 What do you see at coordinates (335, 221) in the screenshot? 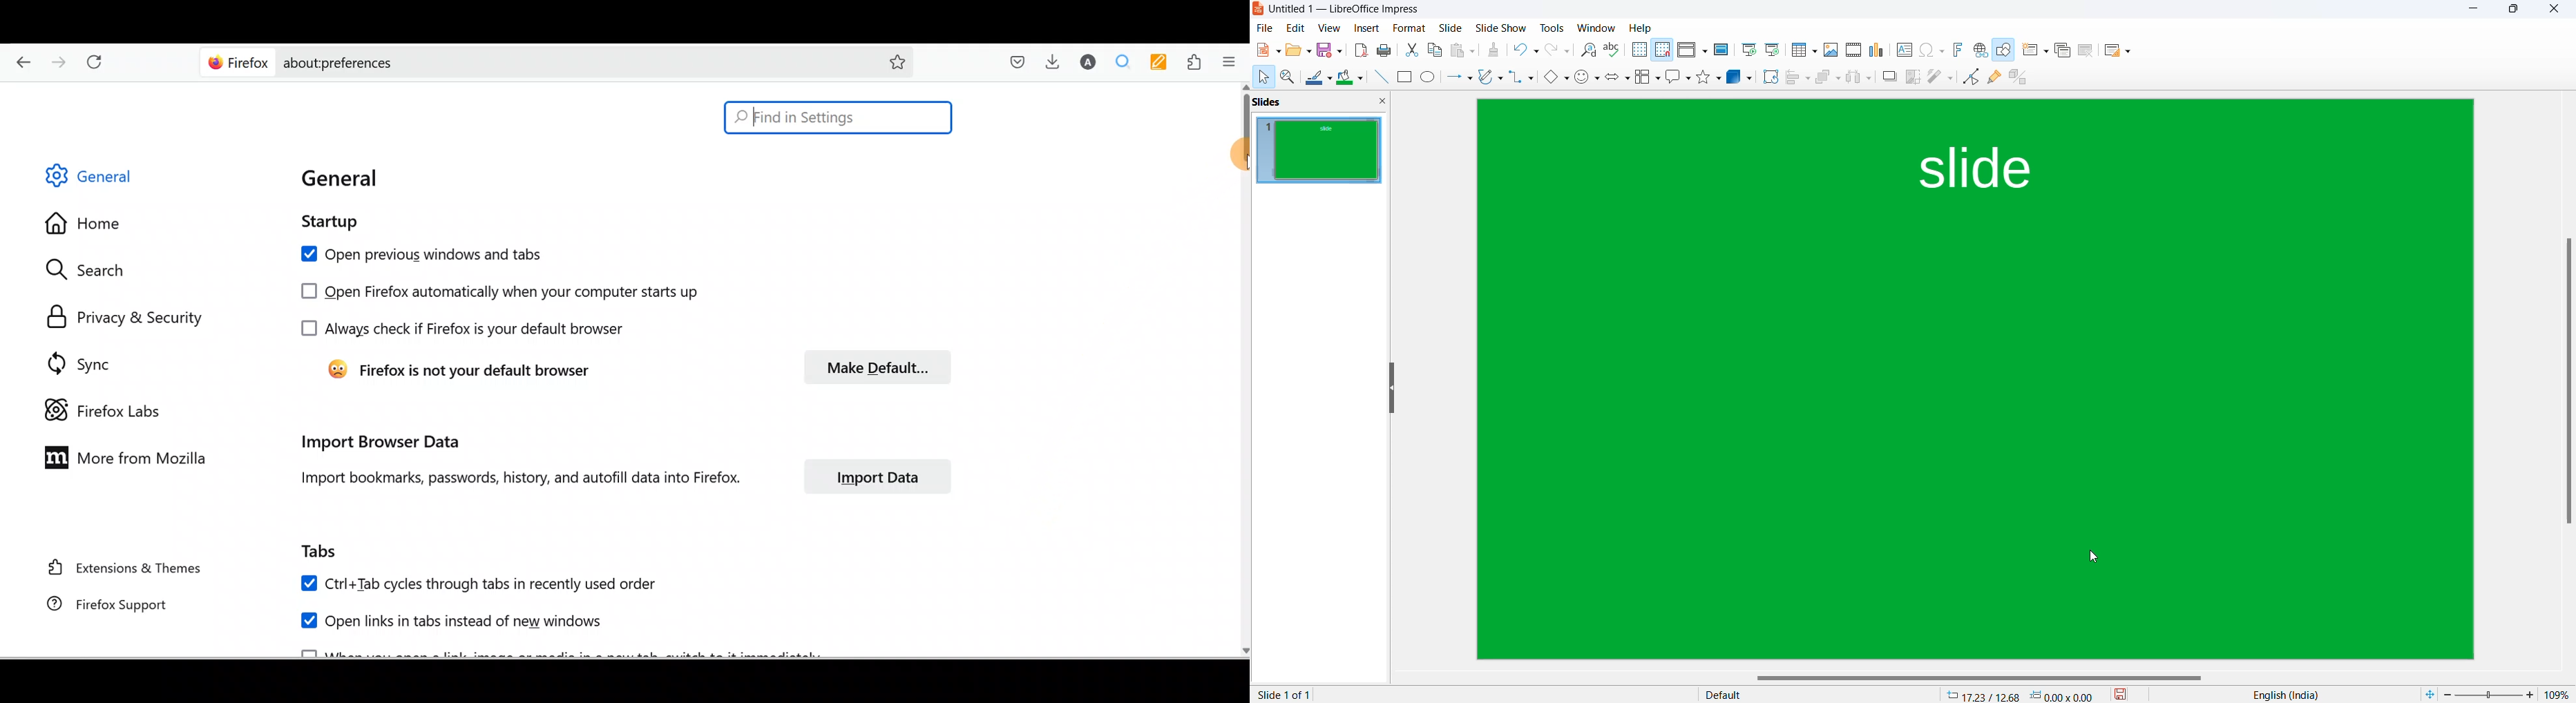
I see `Startup` at bounding box center [335, 221].